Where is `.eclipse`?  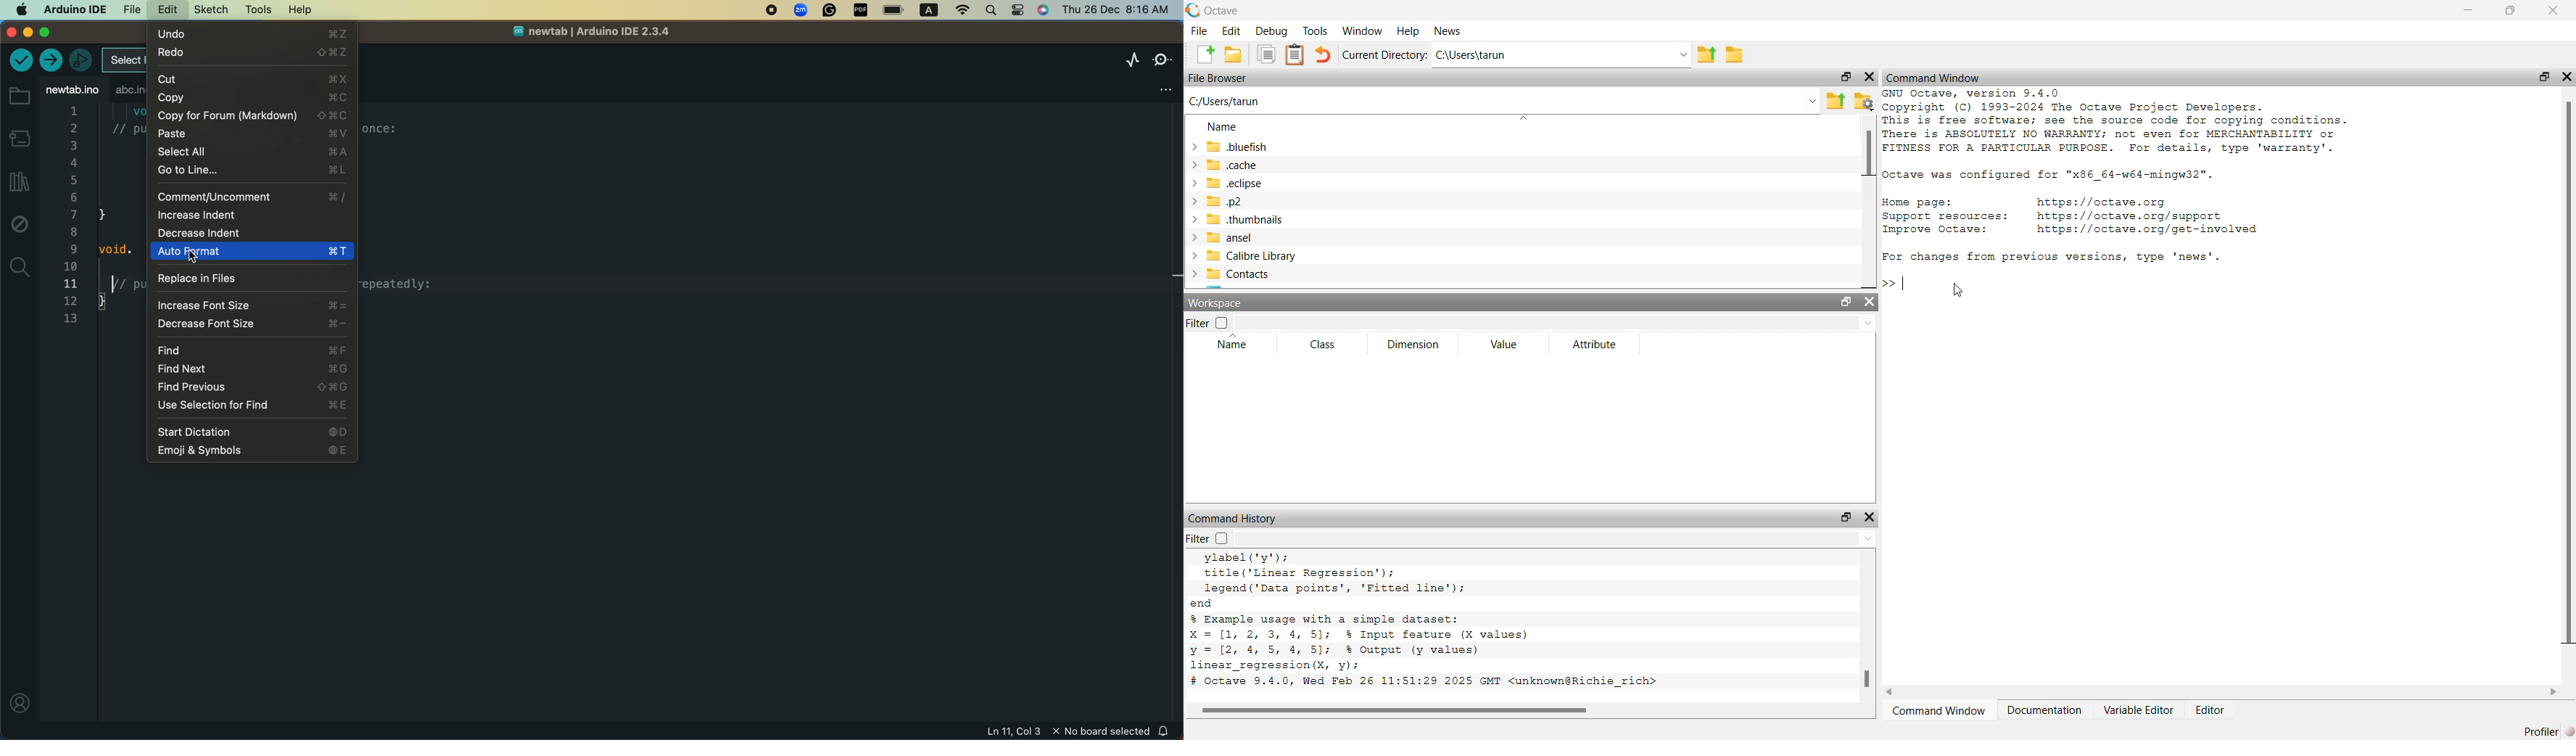
.eclipse is located at coordinates (1273, 182).